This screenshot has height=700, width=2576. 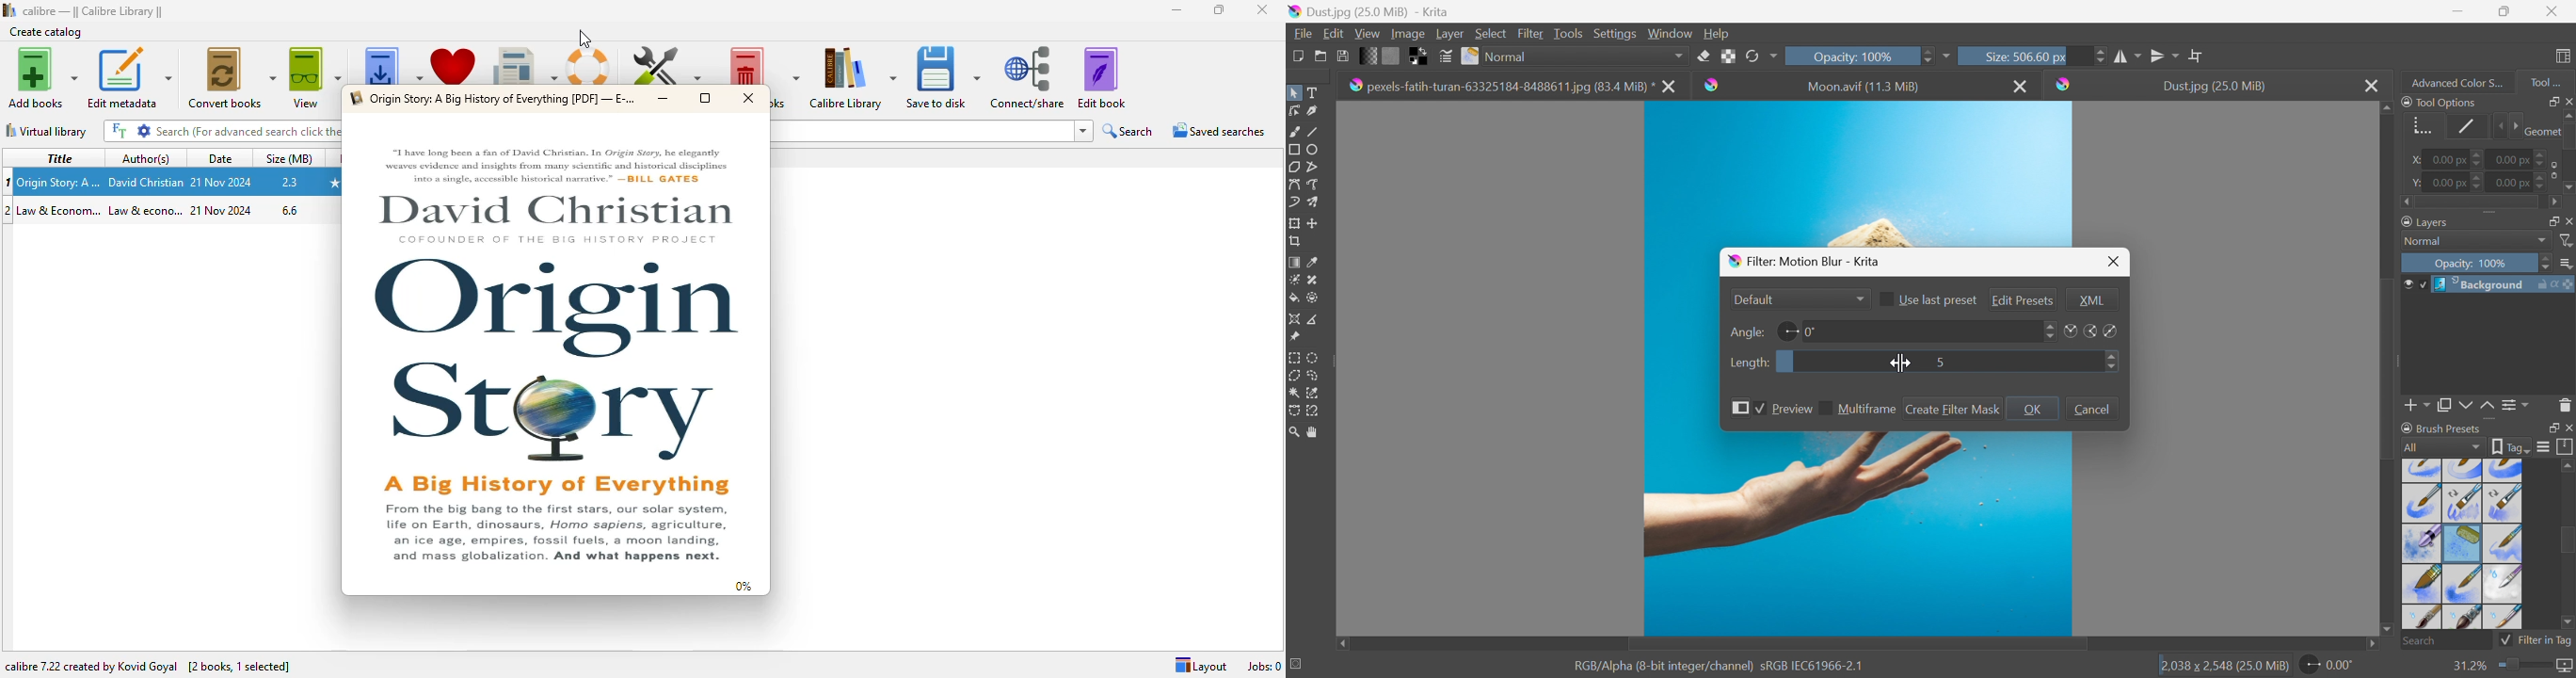 What do you see at coordinates (2439, 102) in the screenshot?
I see `Tool Options` at bounding box center [2439, 102].